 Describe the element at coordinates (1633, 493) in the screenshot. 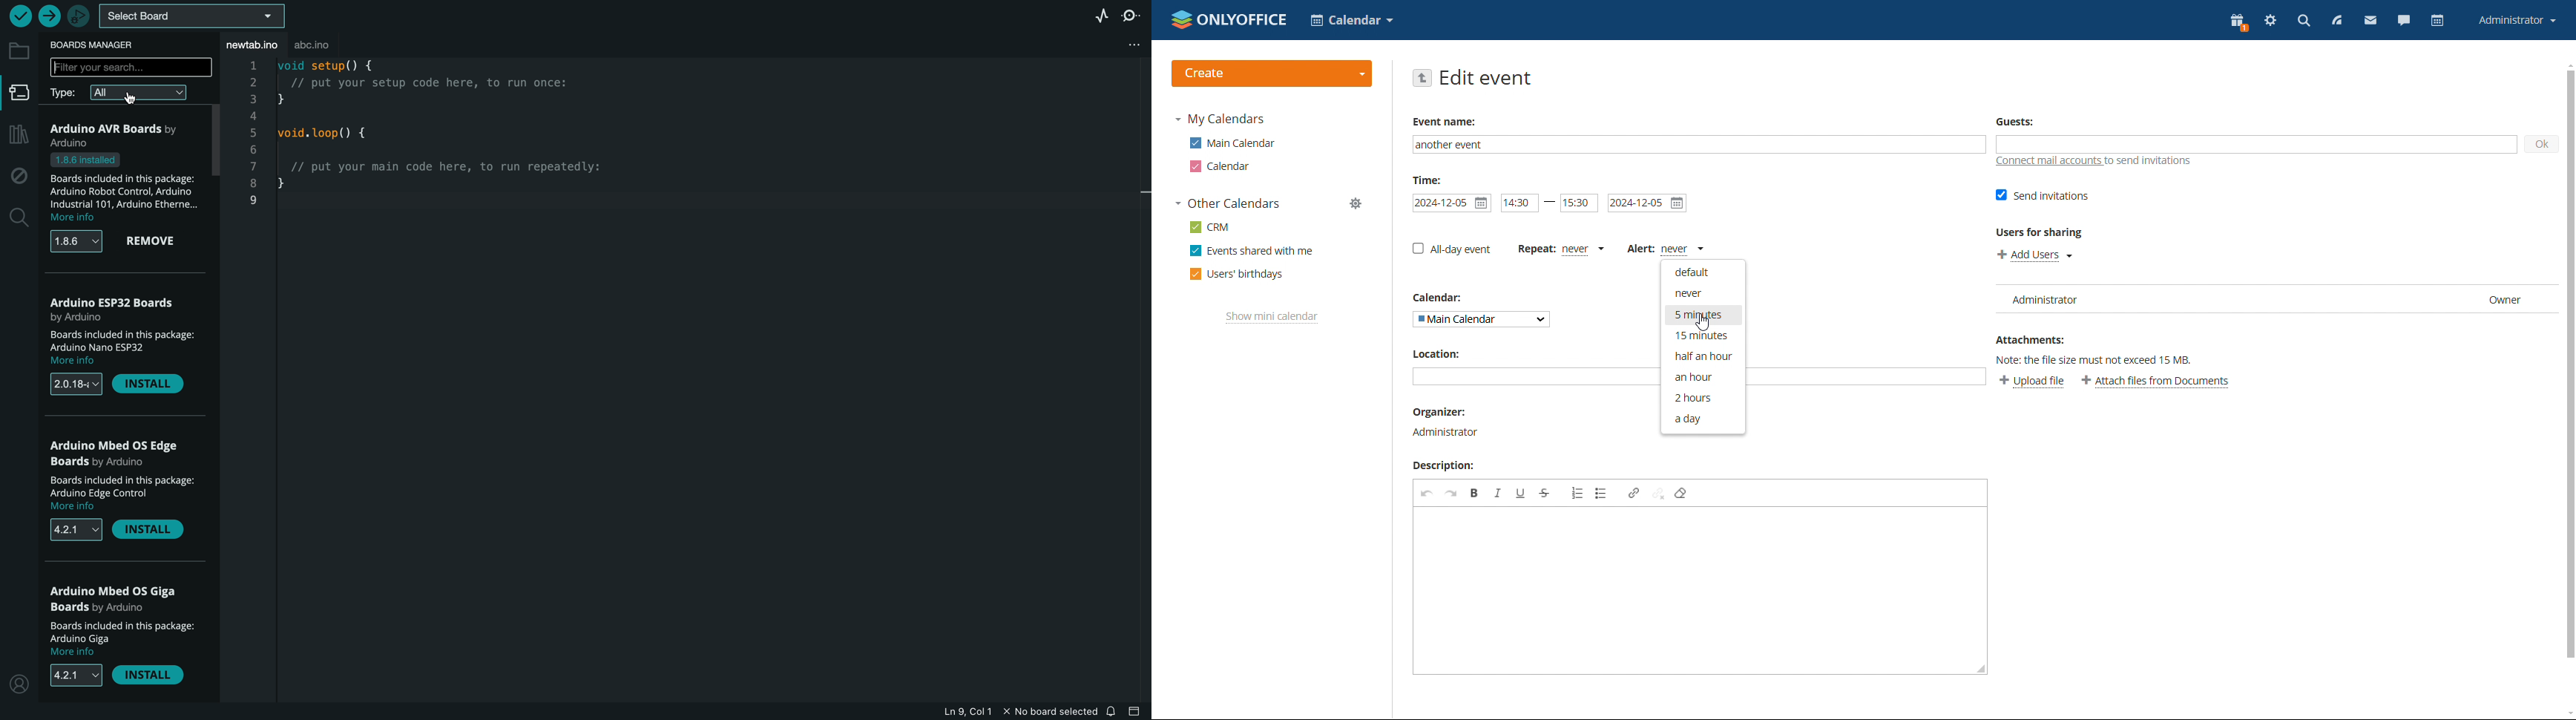

I see `link` at that location.